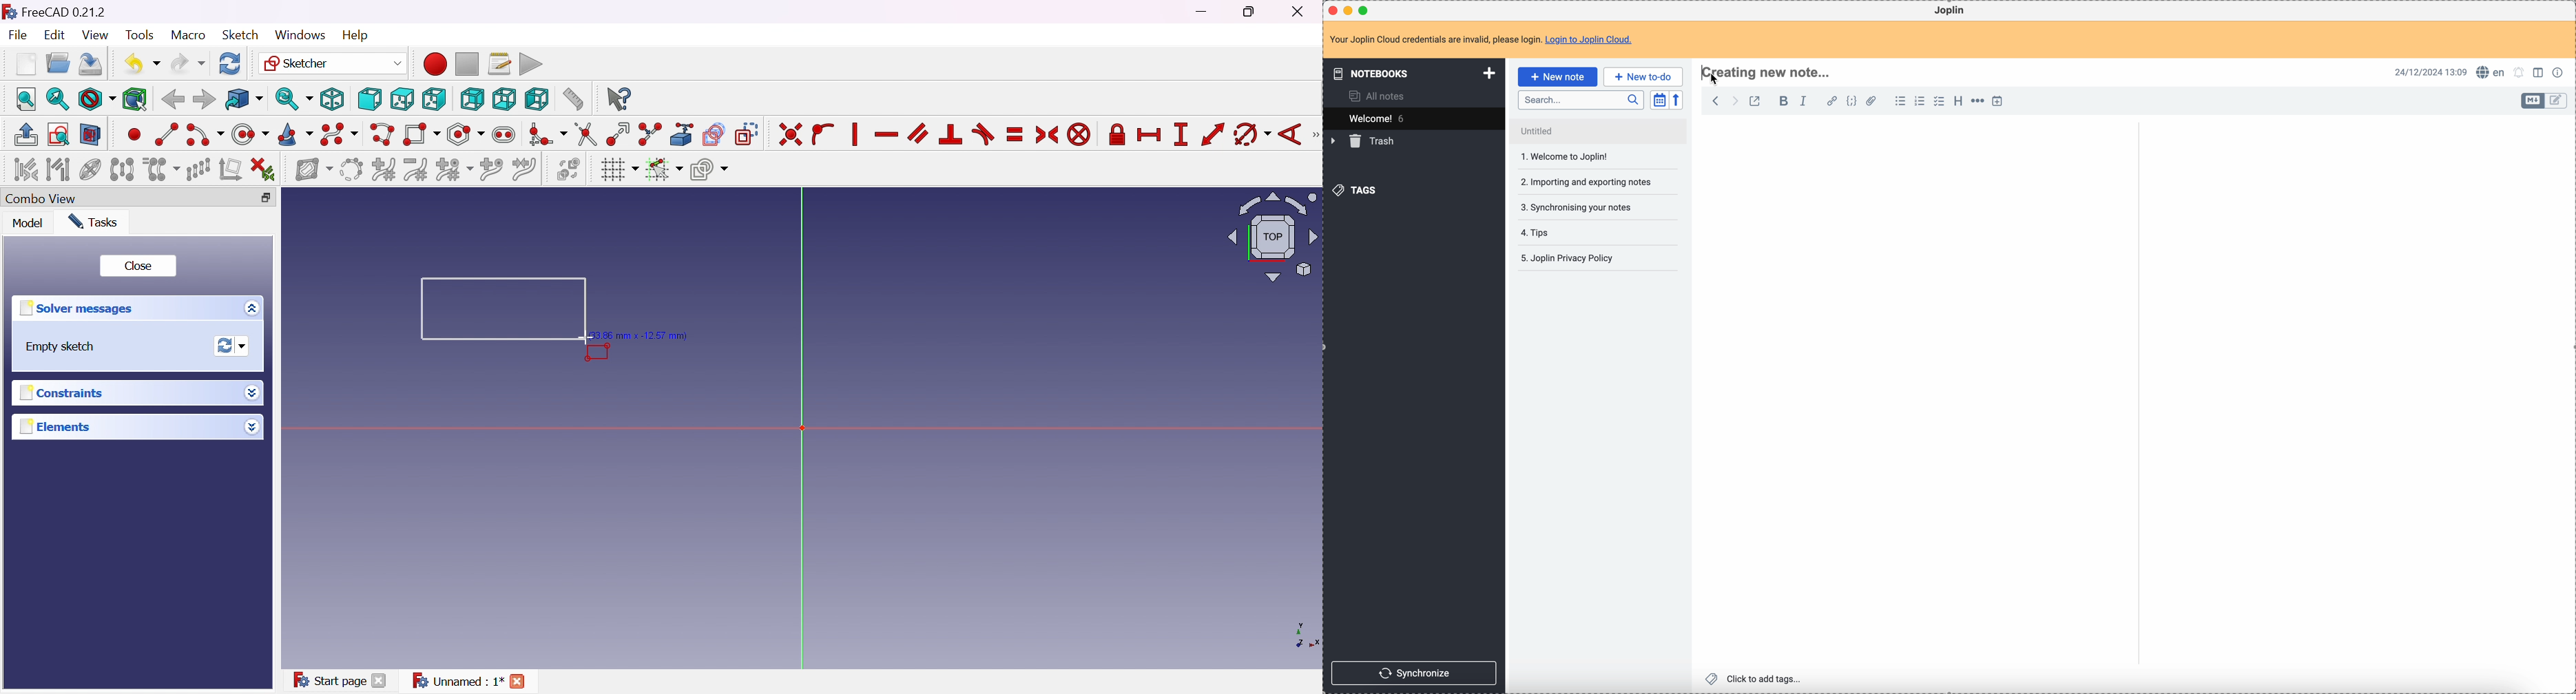 The height and width of the screenshot is (700, 2576). What do you see at coordinates (26, 63) in the screenshot?
I see `New` at bounding box center [26, 63].